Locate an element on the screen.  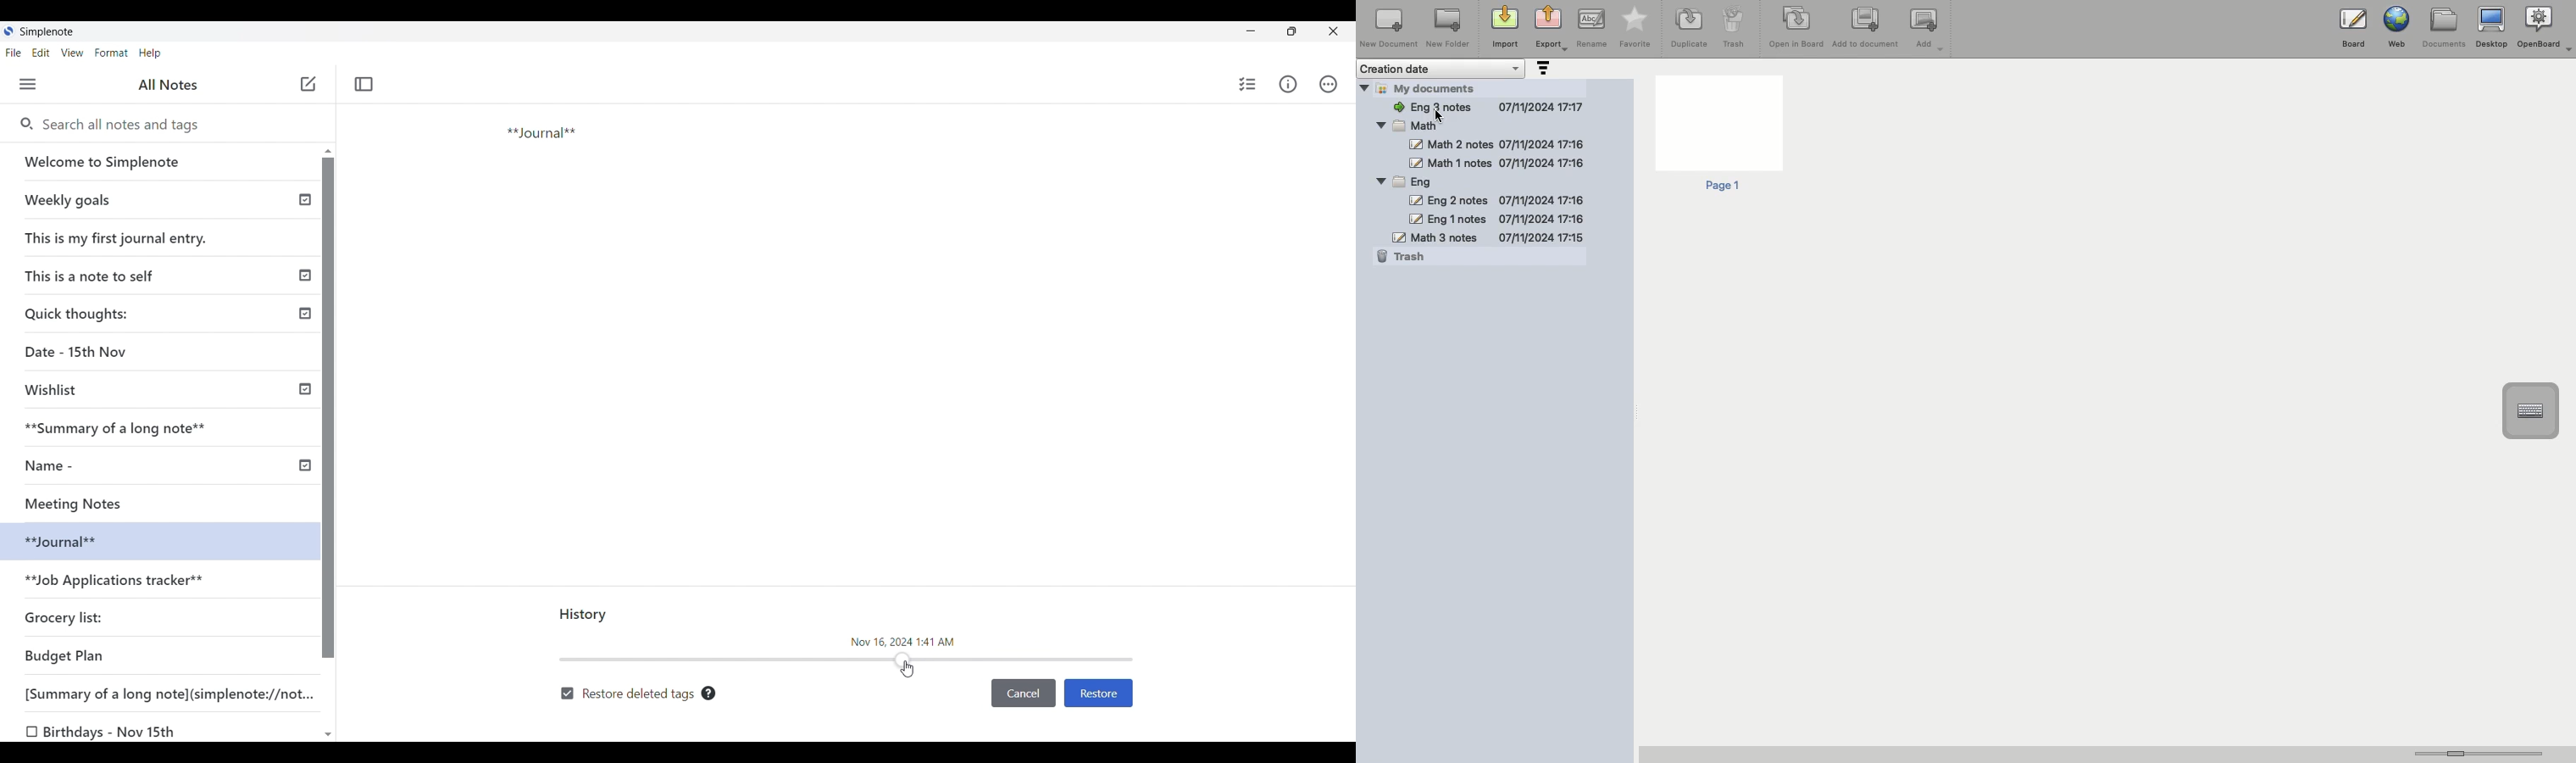
Web is located at coordinates (2395, 27).